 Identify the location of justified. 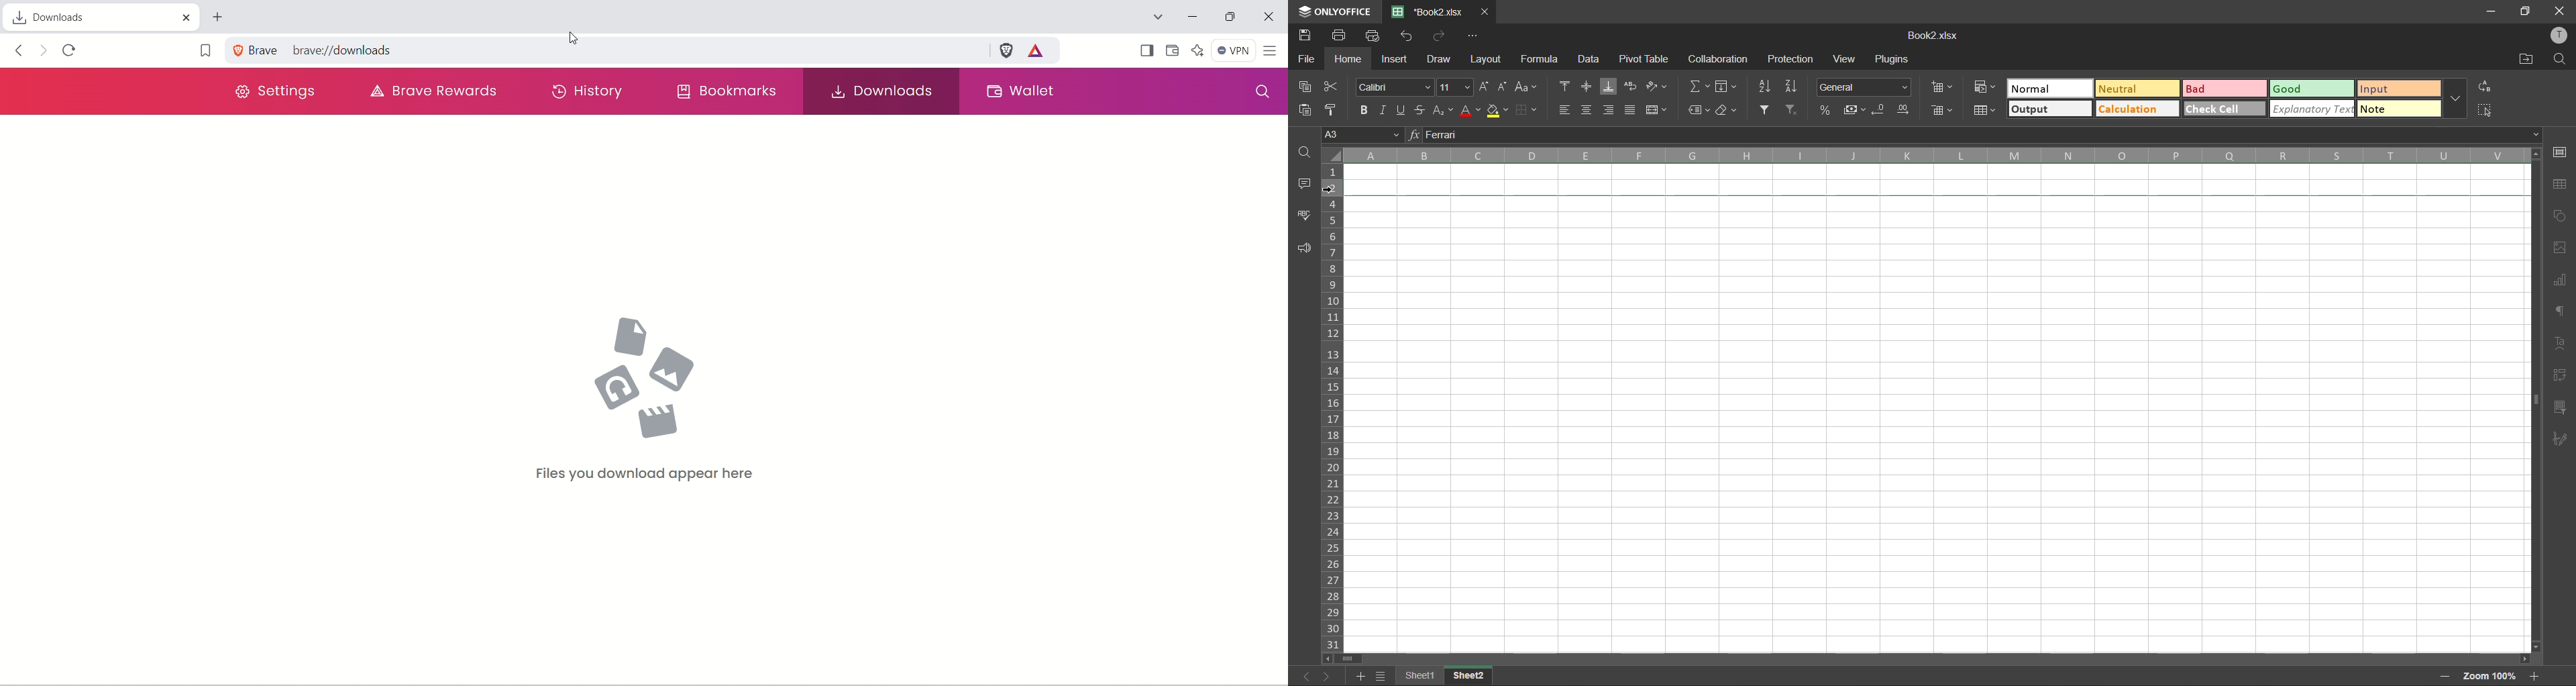
(1630, 109).